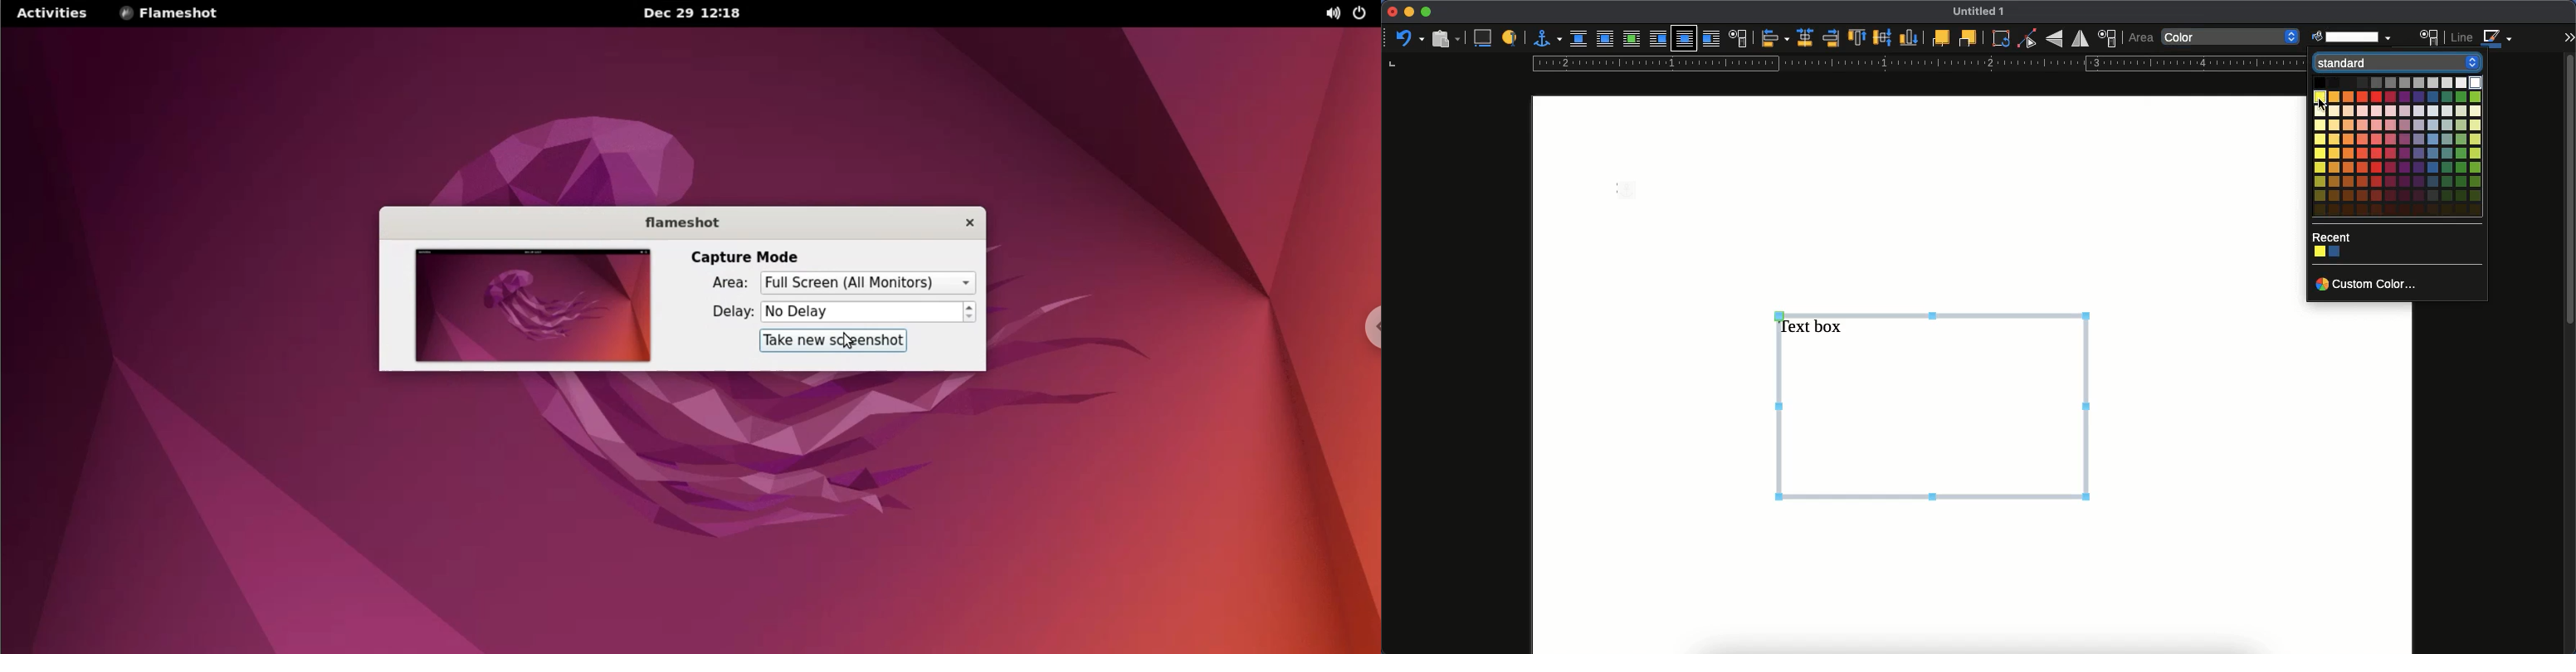 Image resolution: width=2576 pixels, height=672 pixels. Describe the element at coordinates (2331, 237) in the screenshot. I see `recent colors` at that location.